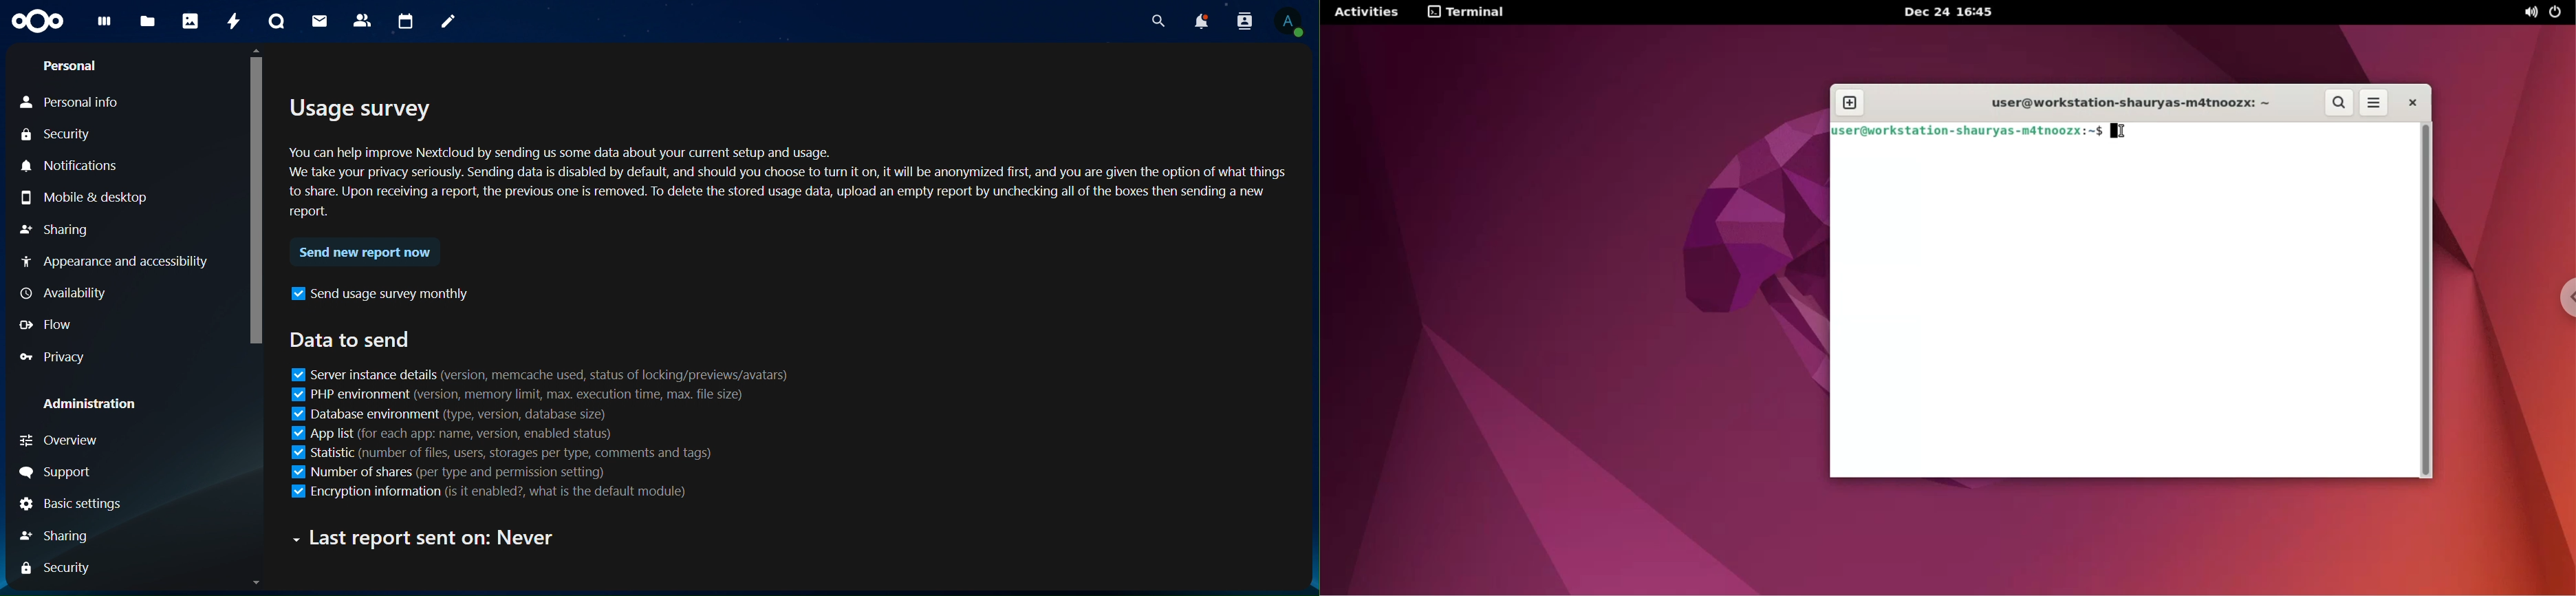  Describe the element at coordinates (65, 292) in the screenshot. I see `Availability` at that location.